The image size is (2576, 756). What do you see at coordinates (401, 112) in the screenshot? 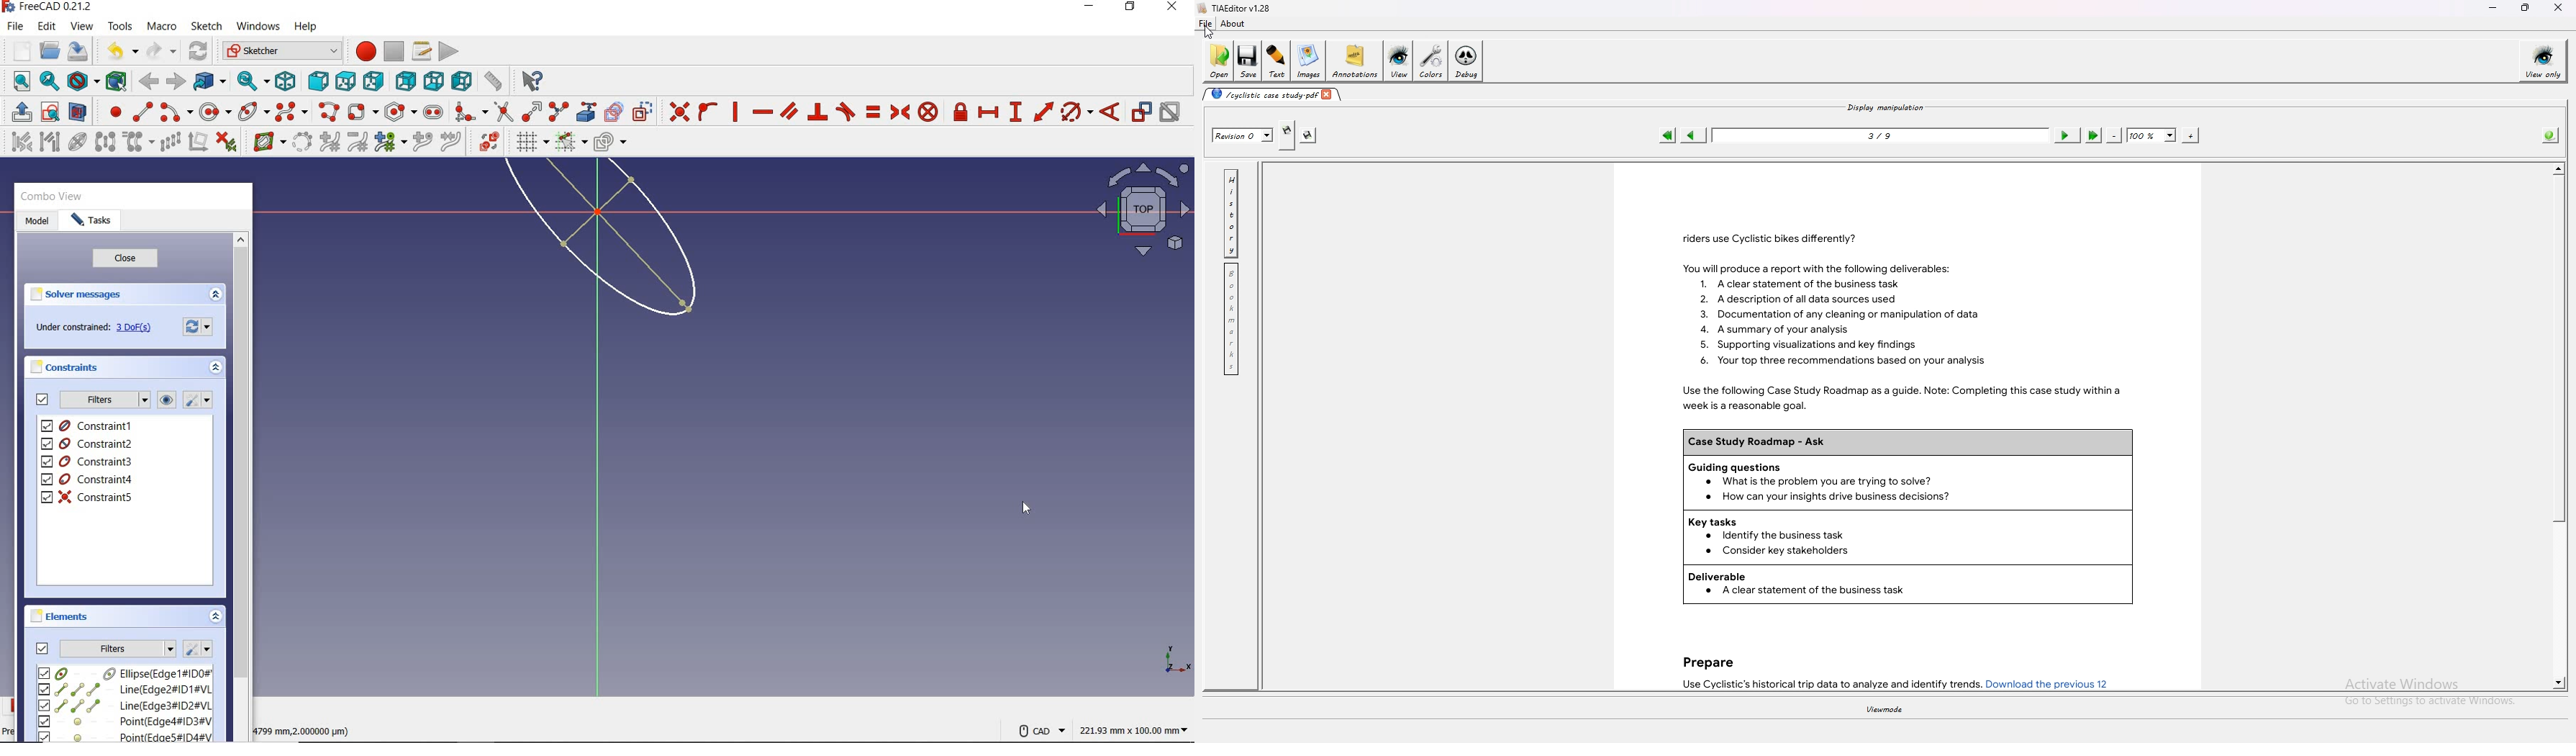
I see `create regular polygon` at bounding box center [401, 112].